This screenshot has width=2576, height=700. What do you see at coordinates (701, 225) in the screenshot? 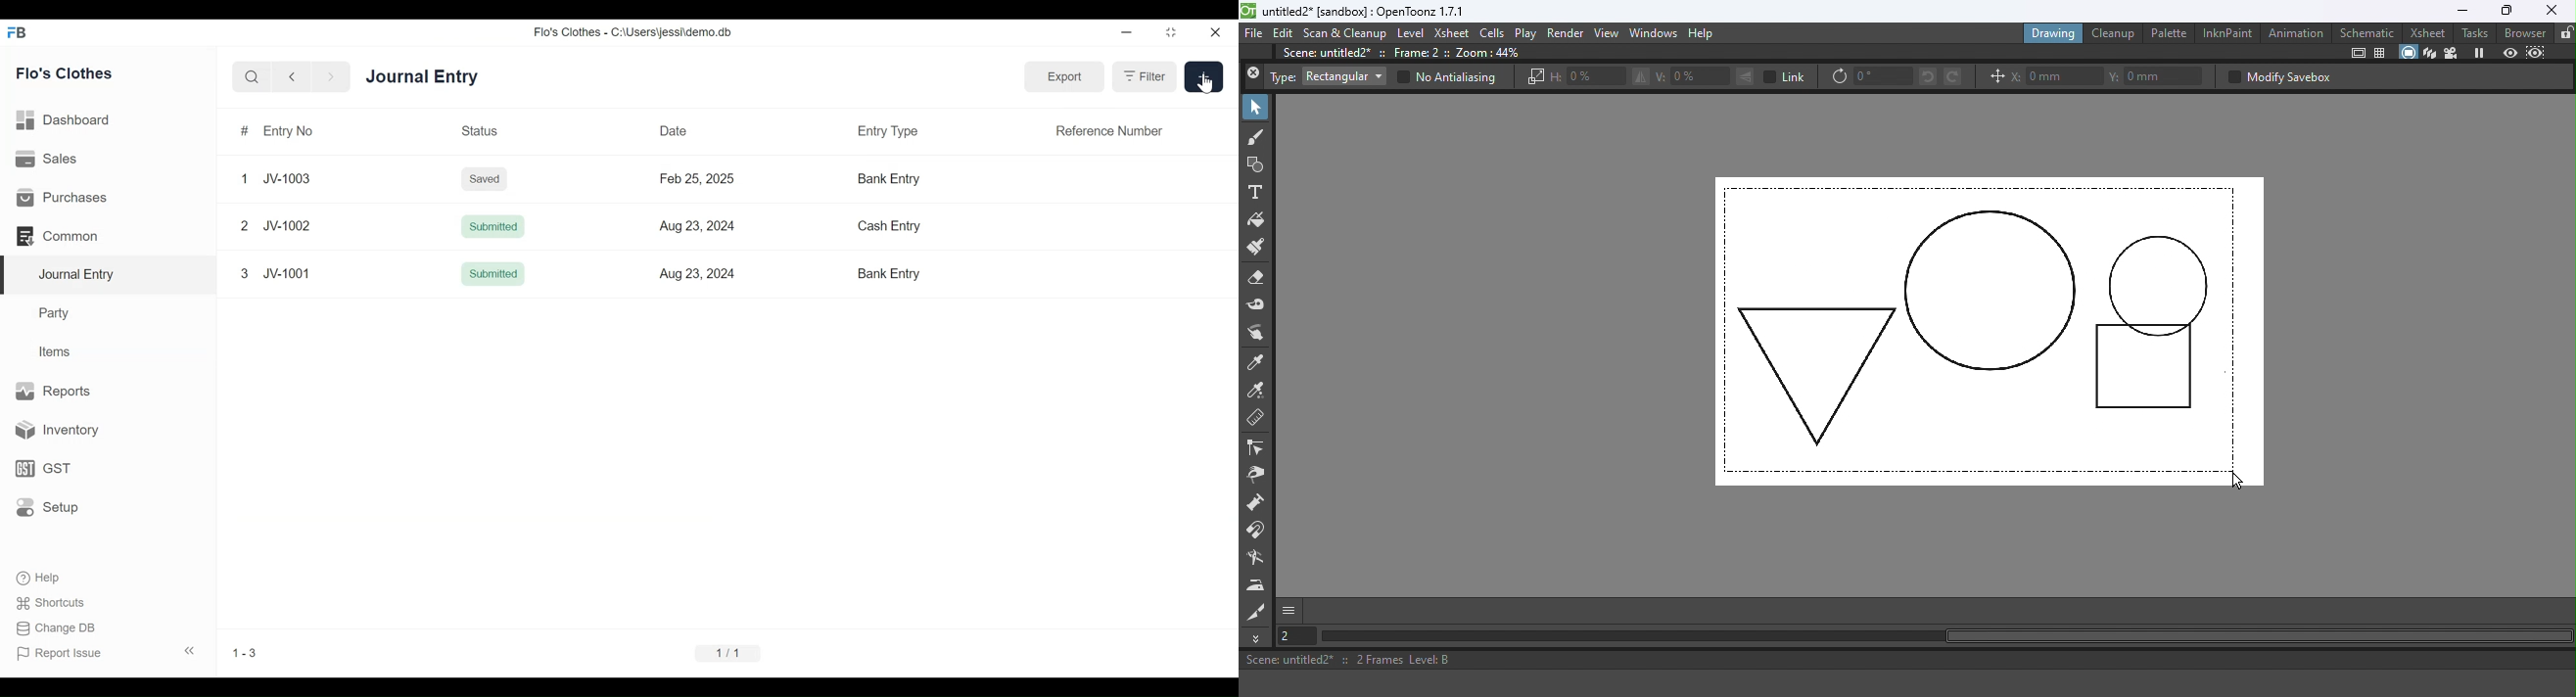
I see `Aug 23, 2024` at bounding box center [701, 225].